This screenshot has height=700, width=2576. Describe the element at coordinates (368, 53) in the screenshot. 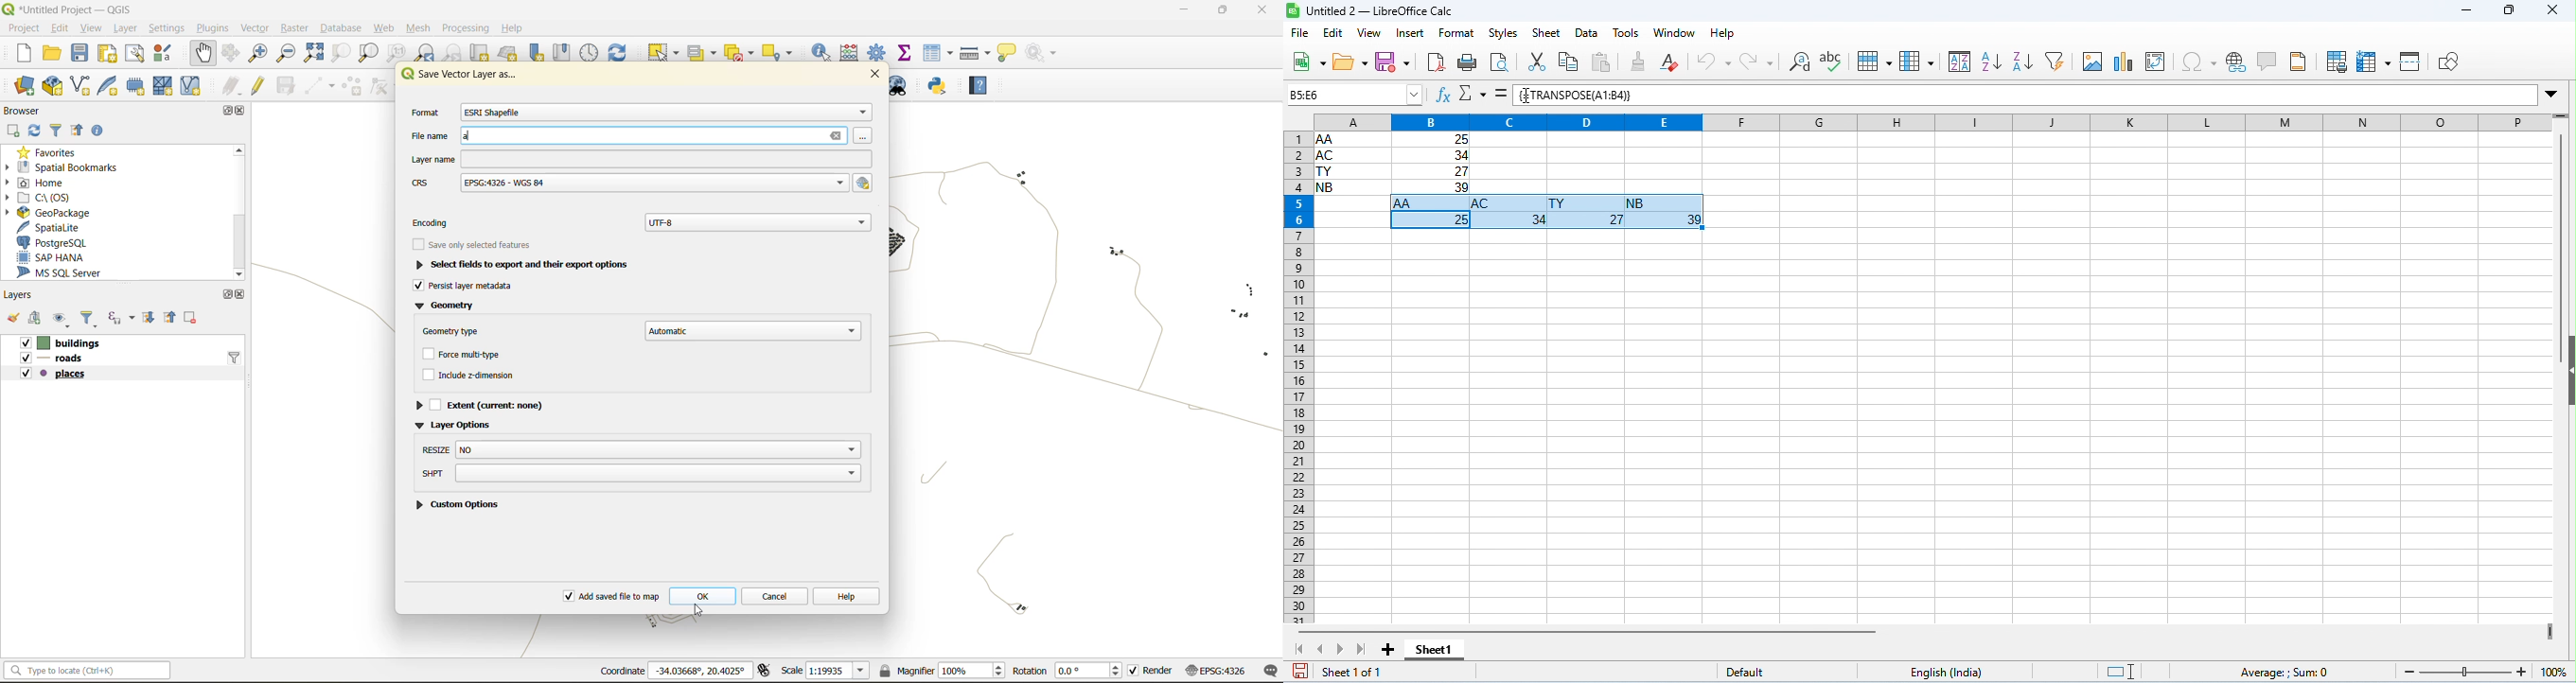

I see `zoom layer` at that location.